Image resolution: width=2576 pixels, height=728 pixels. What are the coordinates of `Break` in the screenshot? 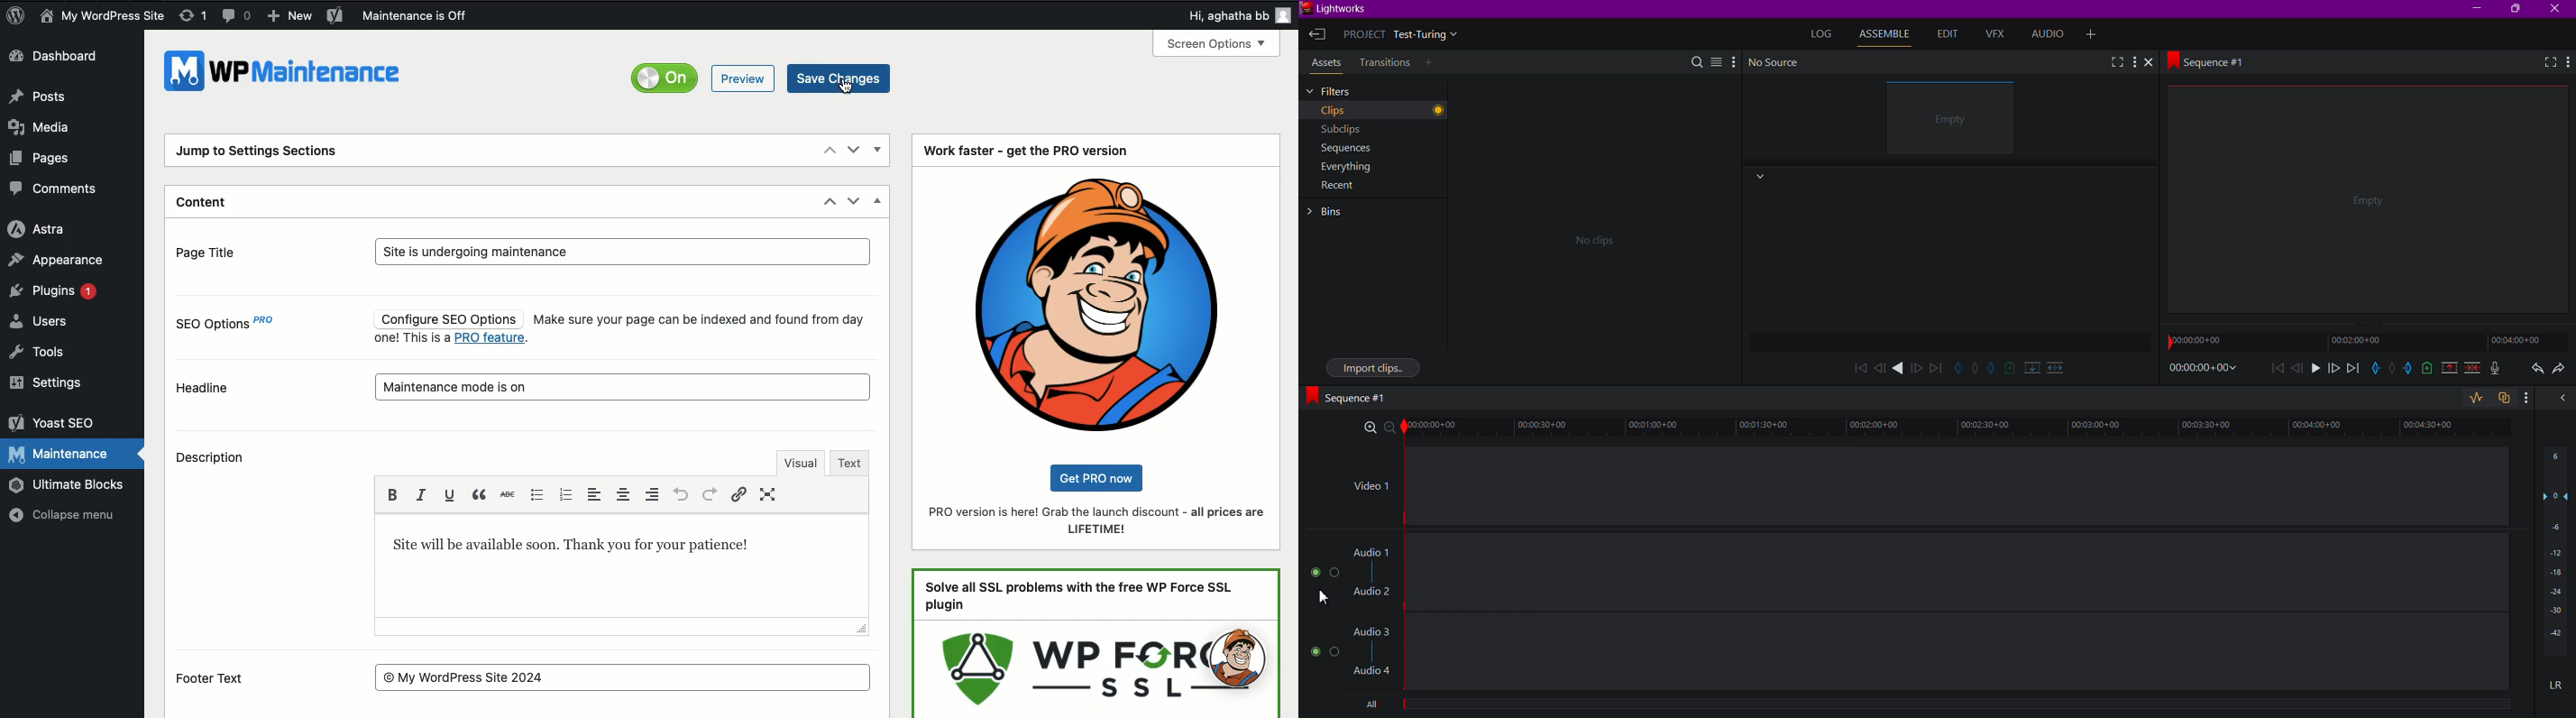 It's located at (481, 493).